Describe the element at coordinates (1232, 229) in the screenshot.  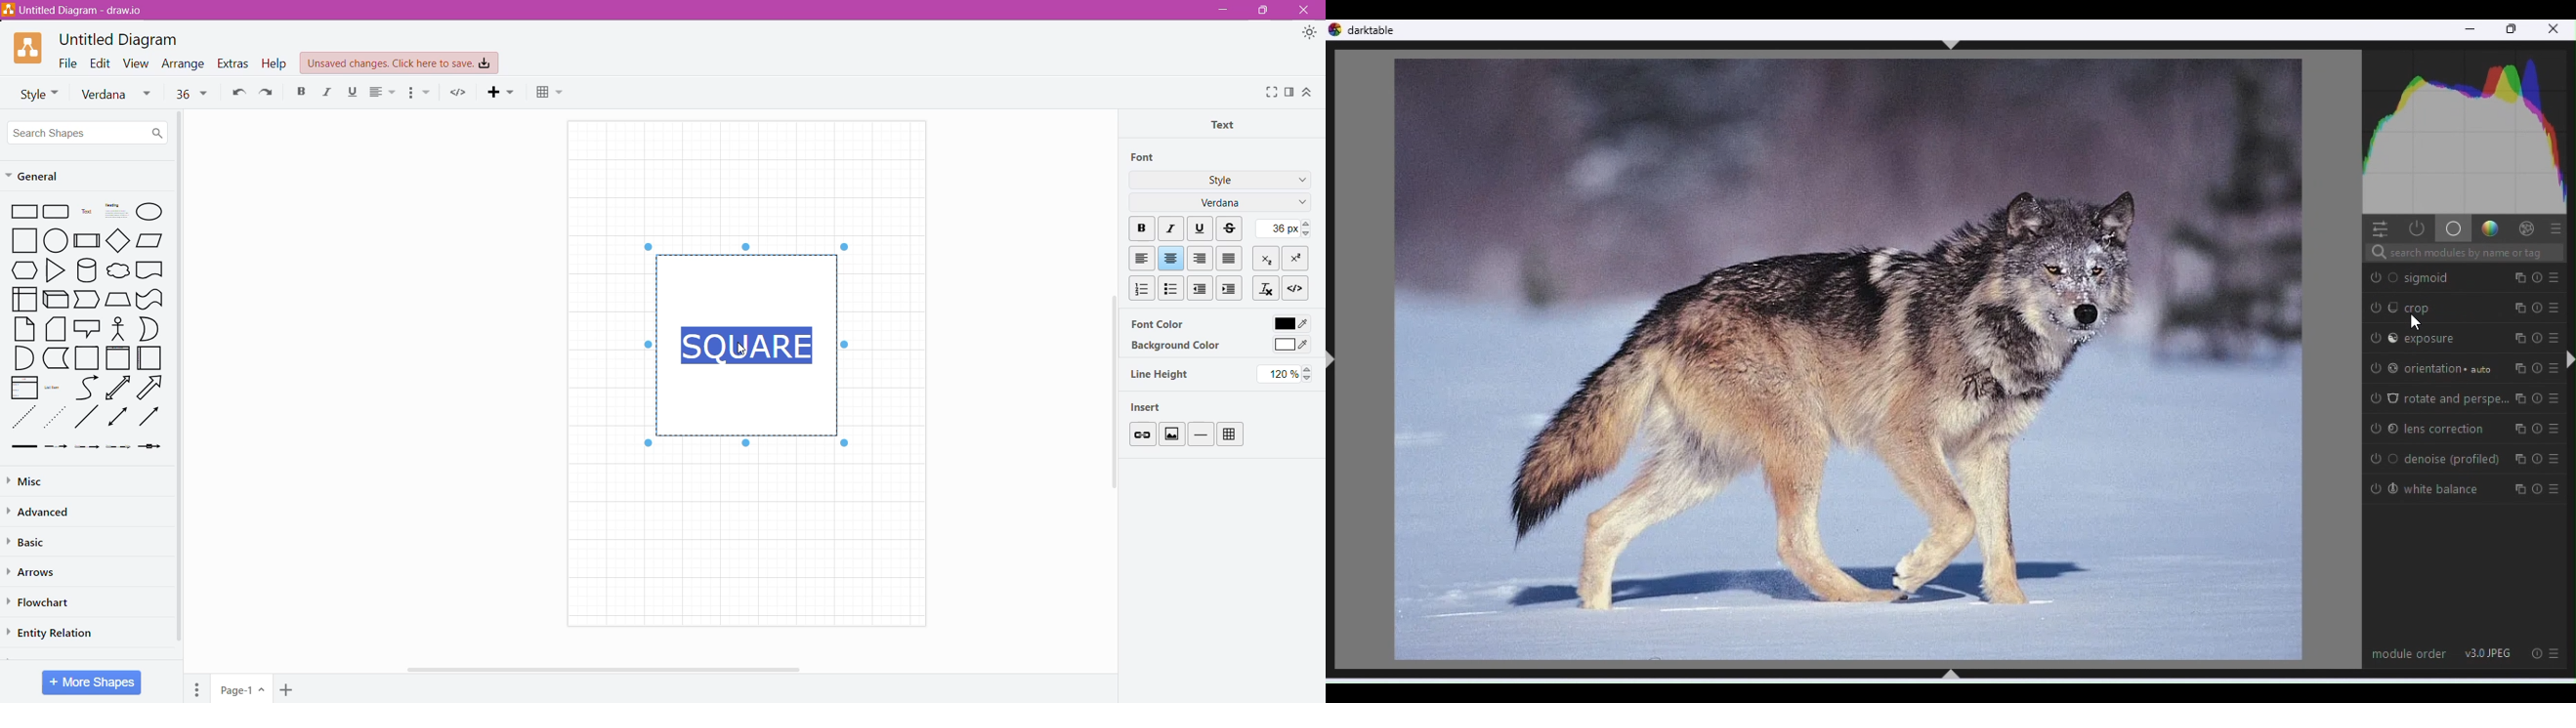
I see `Strikethrough` at that location.